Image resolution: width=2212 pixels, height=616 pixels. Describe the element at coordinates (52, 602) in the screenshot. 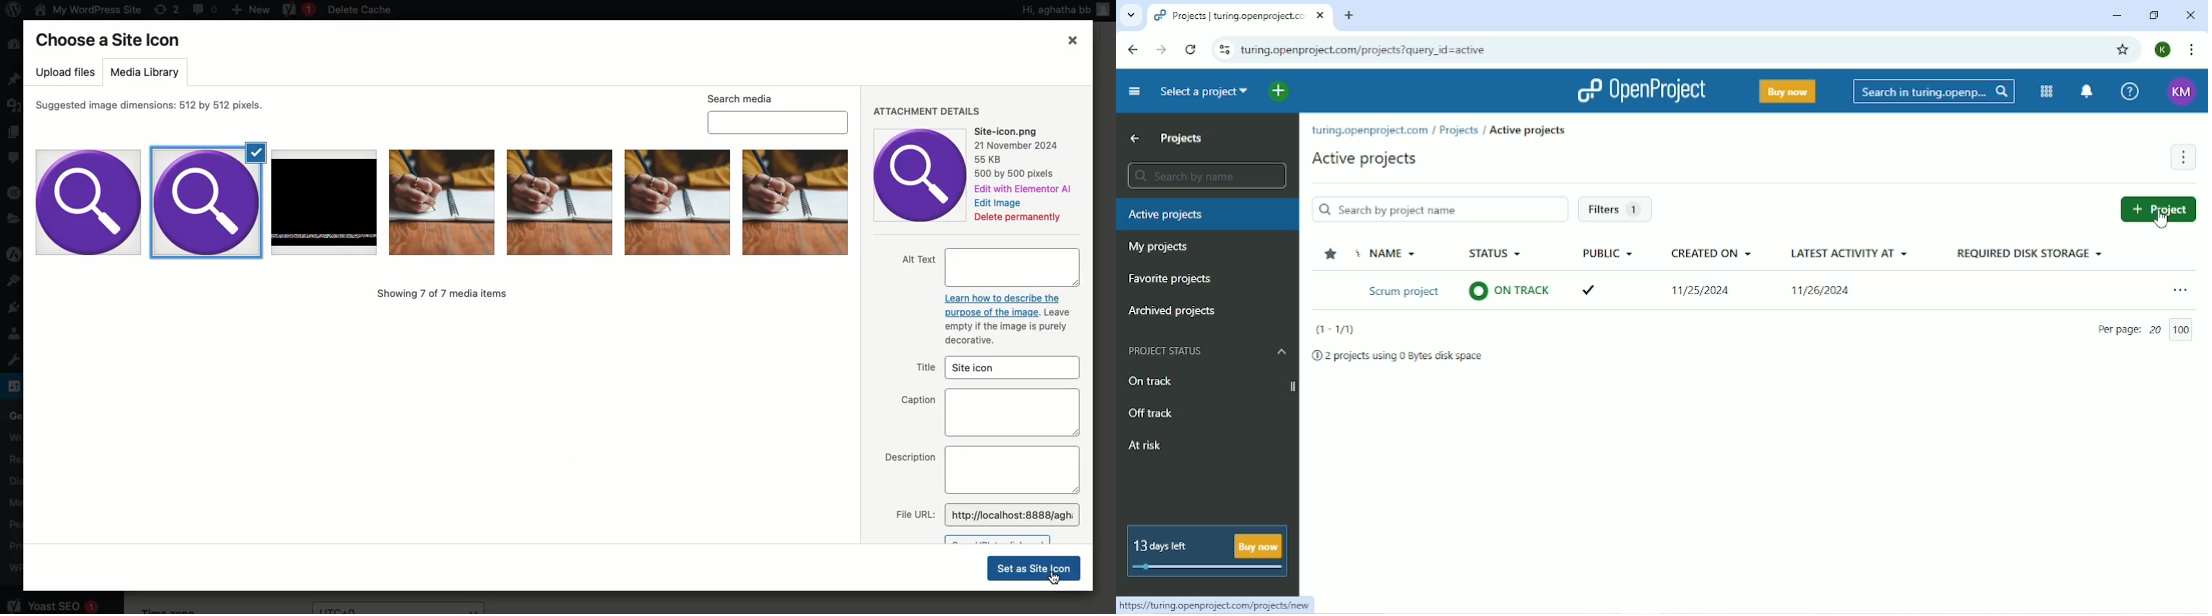

I see ` Yoast SEO 1` at that location.